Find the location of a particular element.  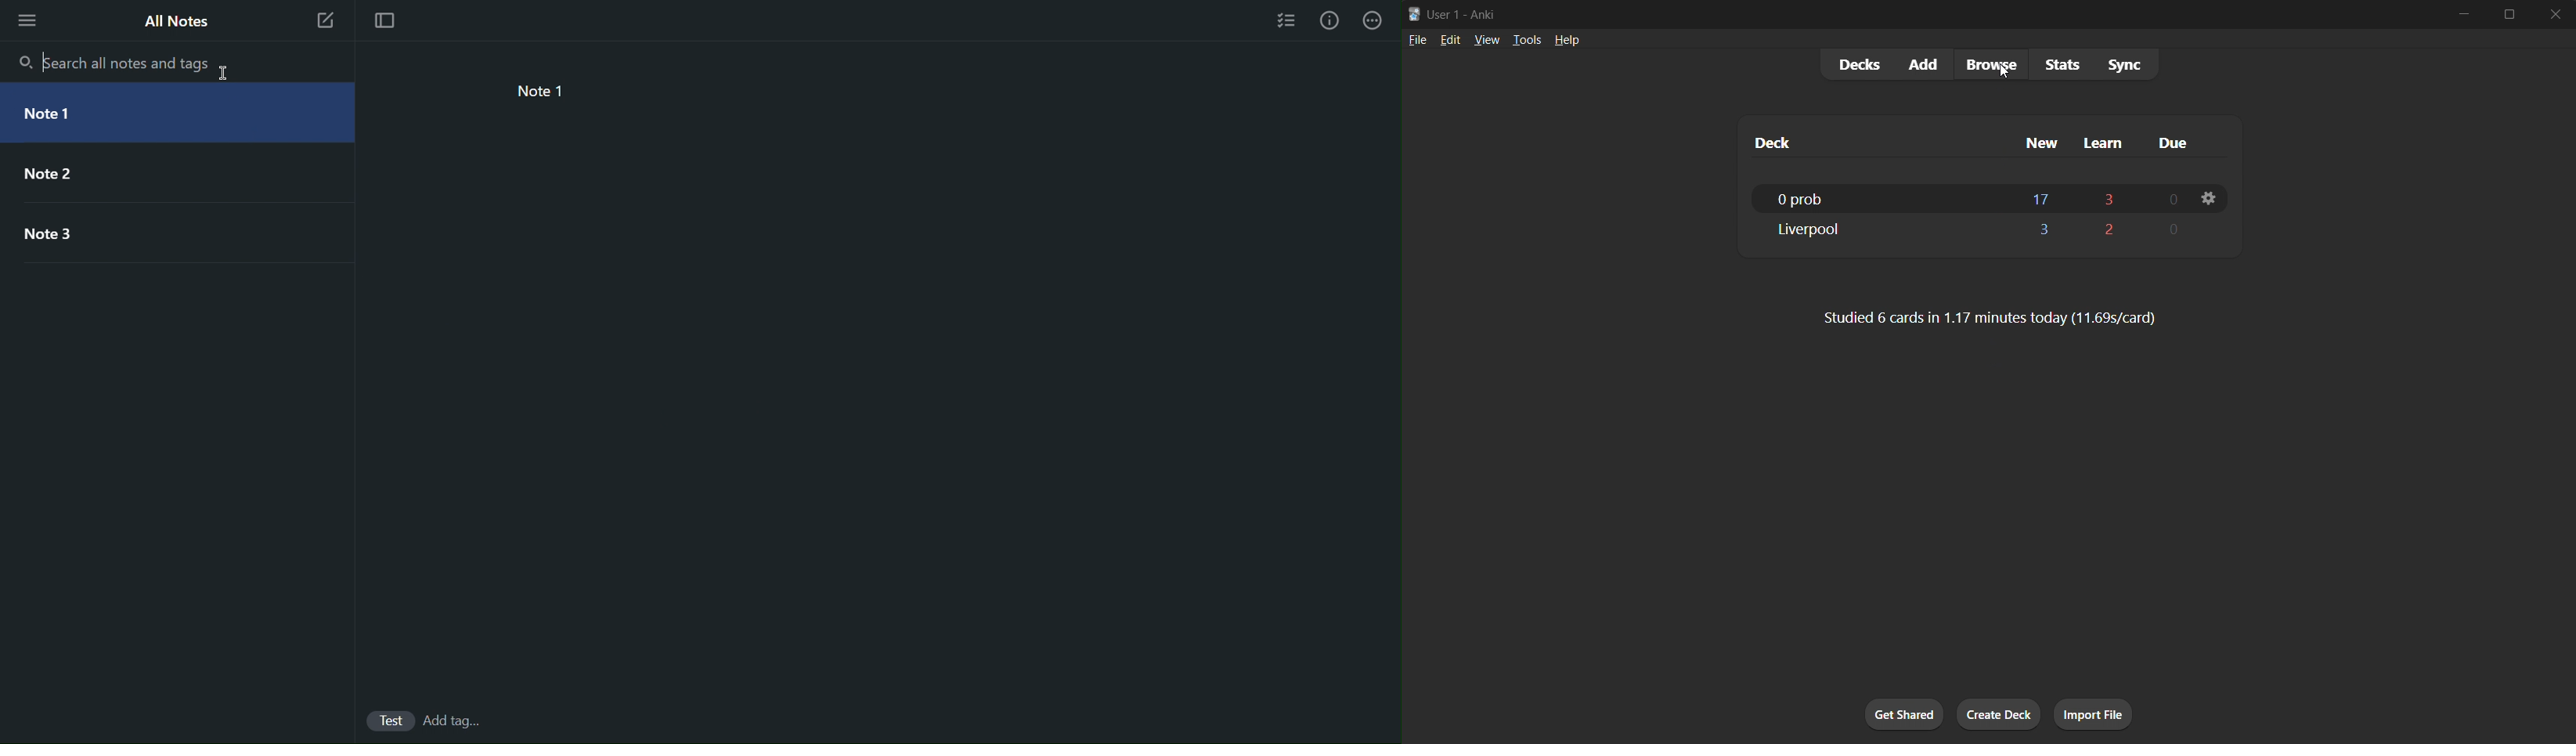

view is located at coordinates (1488, 39).